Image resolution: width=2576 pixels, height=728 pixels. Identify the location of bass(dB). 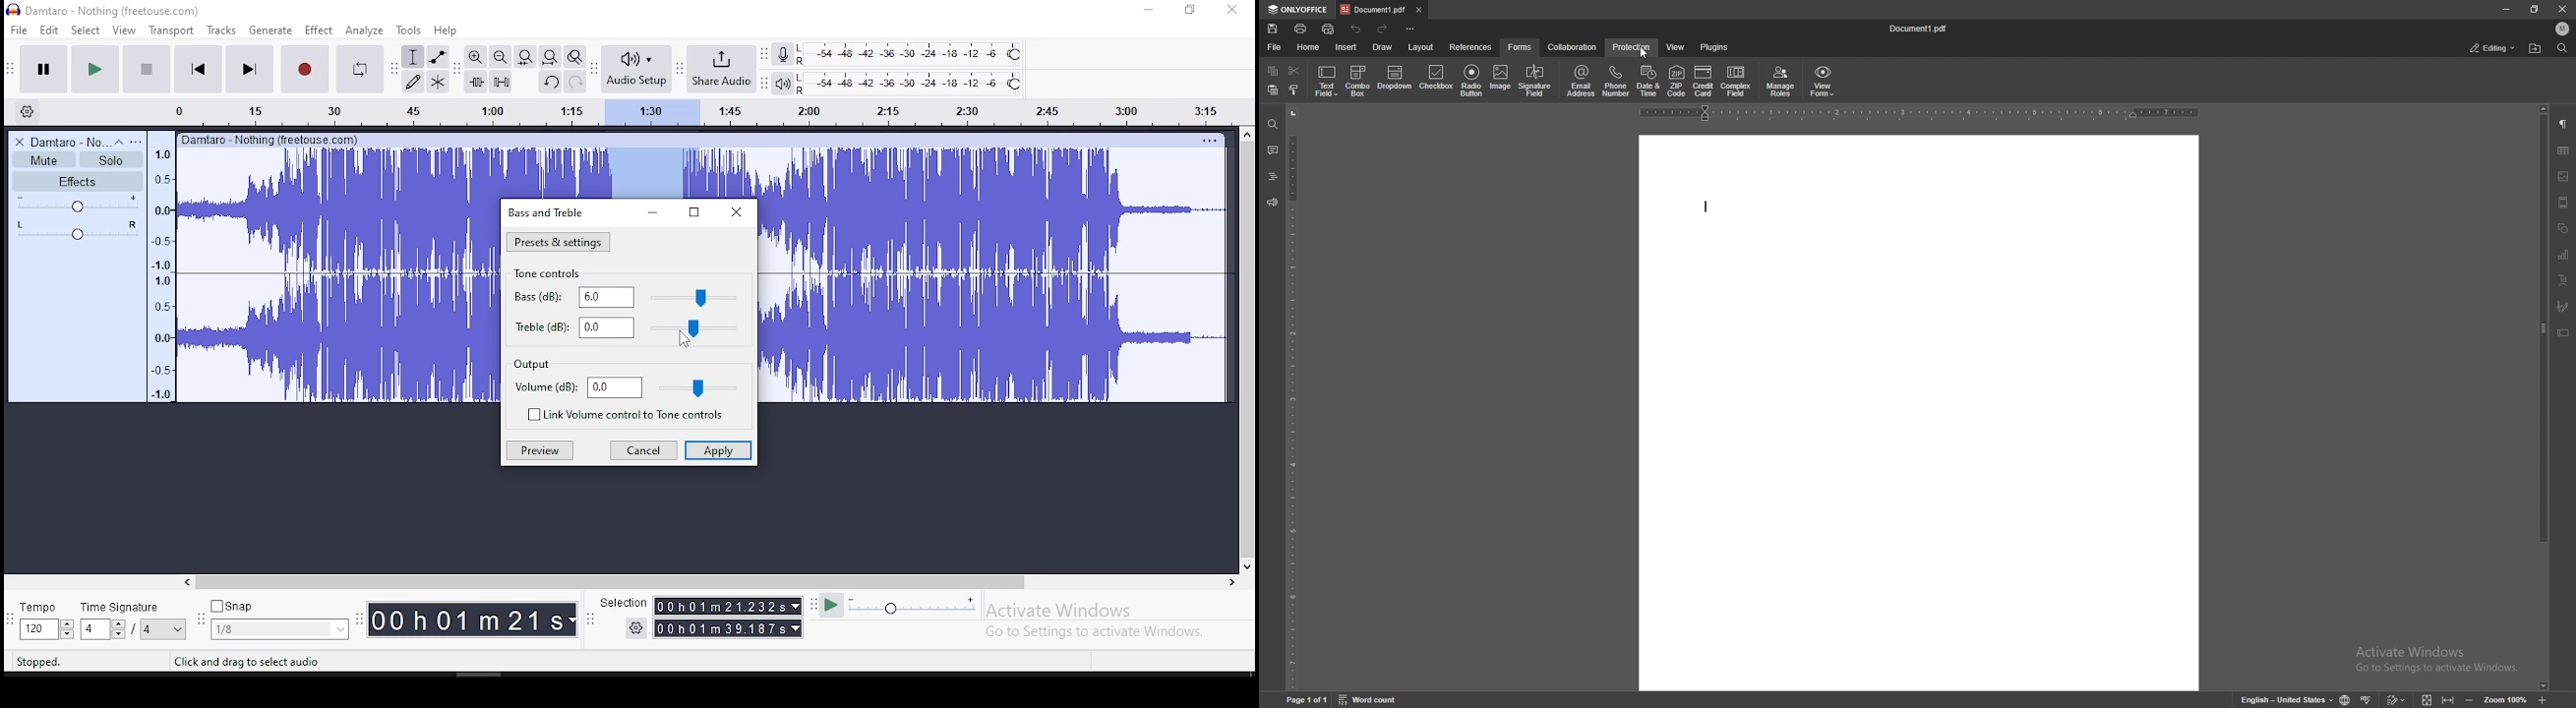
(535, 296).